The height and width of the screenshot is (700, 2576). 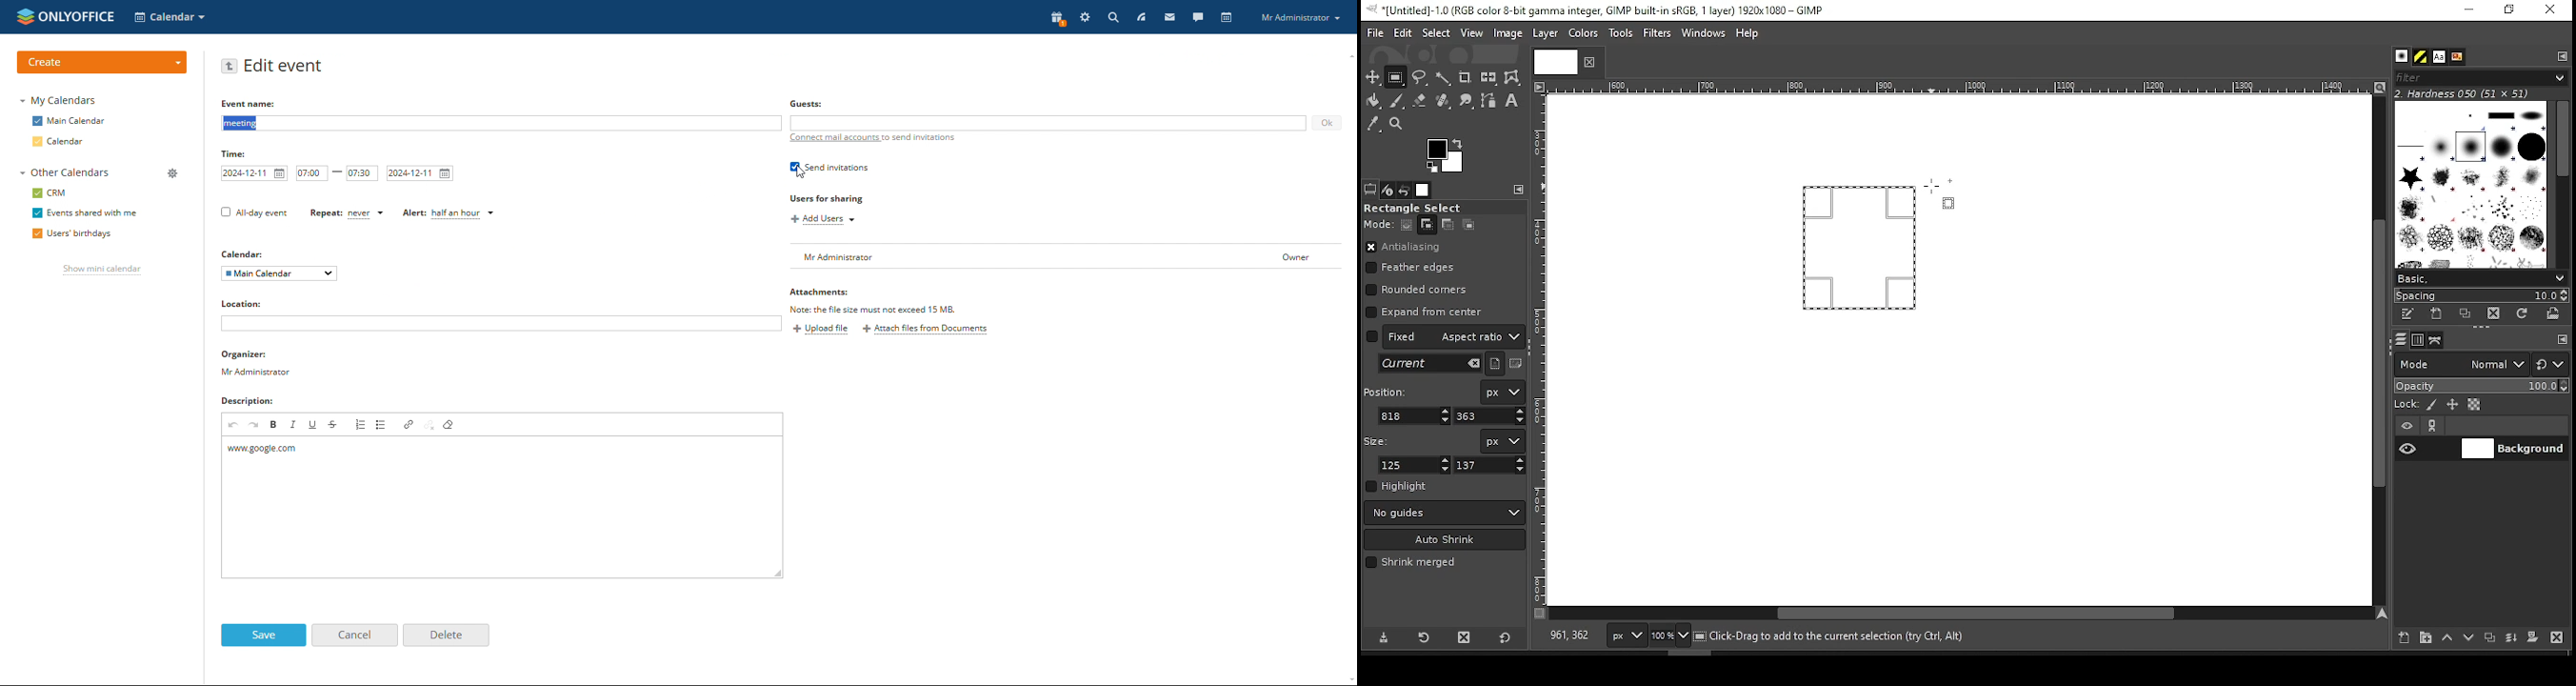 I want to click on , so click(x=1541, y=350).